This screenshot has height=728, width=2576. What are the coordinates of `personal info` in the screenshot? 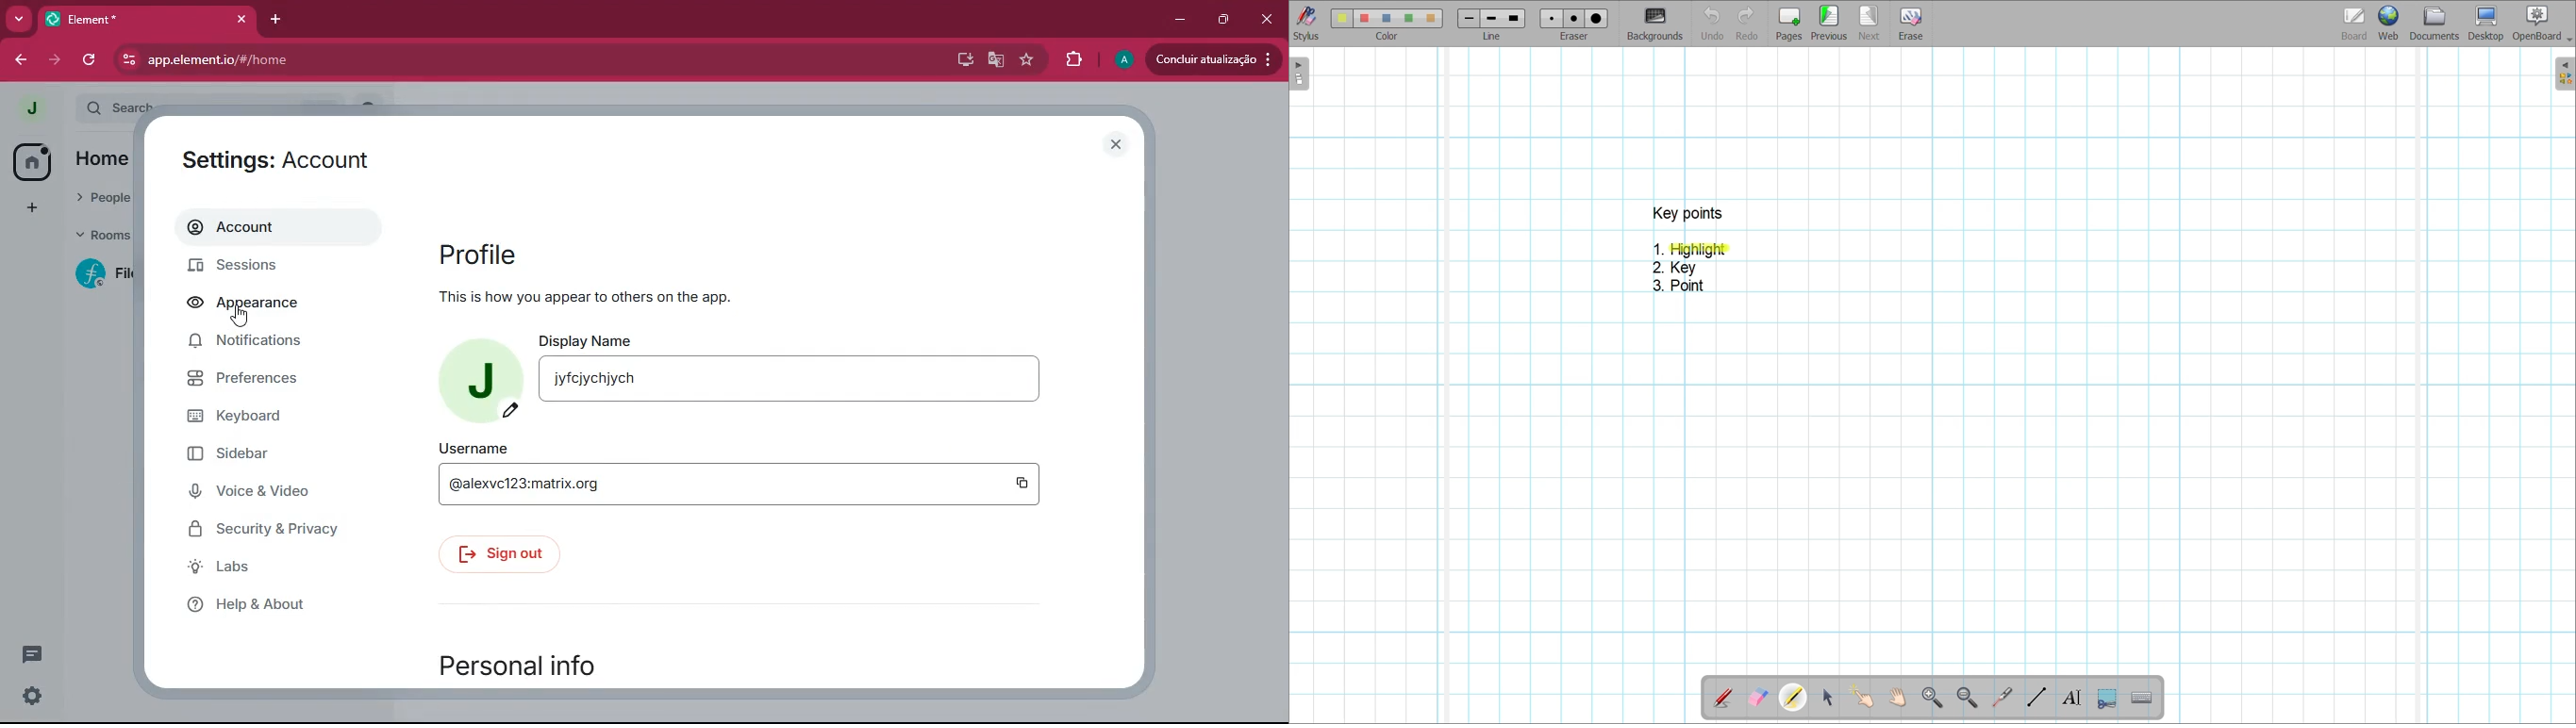 It's located at (559, 663).